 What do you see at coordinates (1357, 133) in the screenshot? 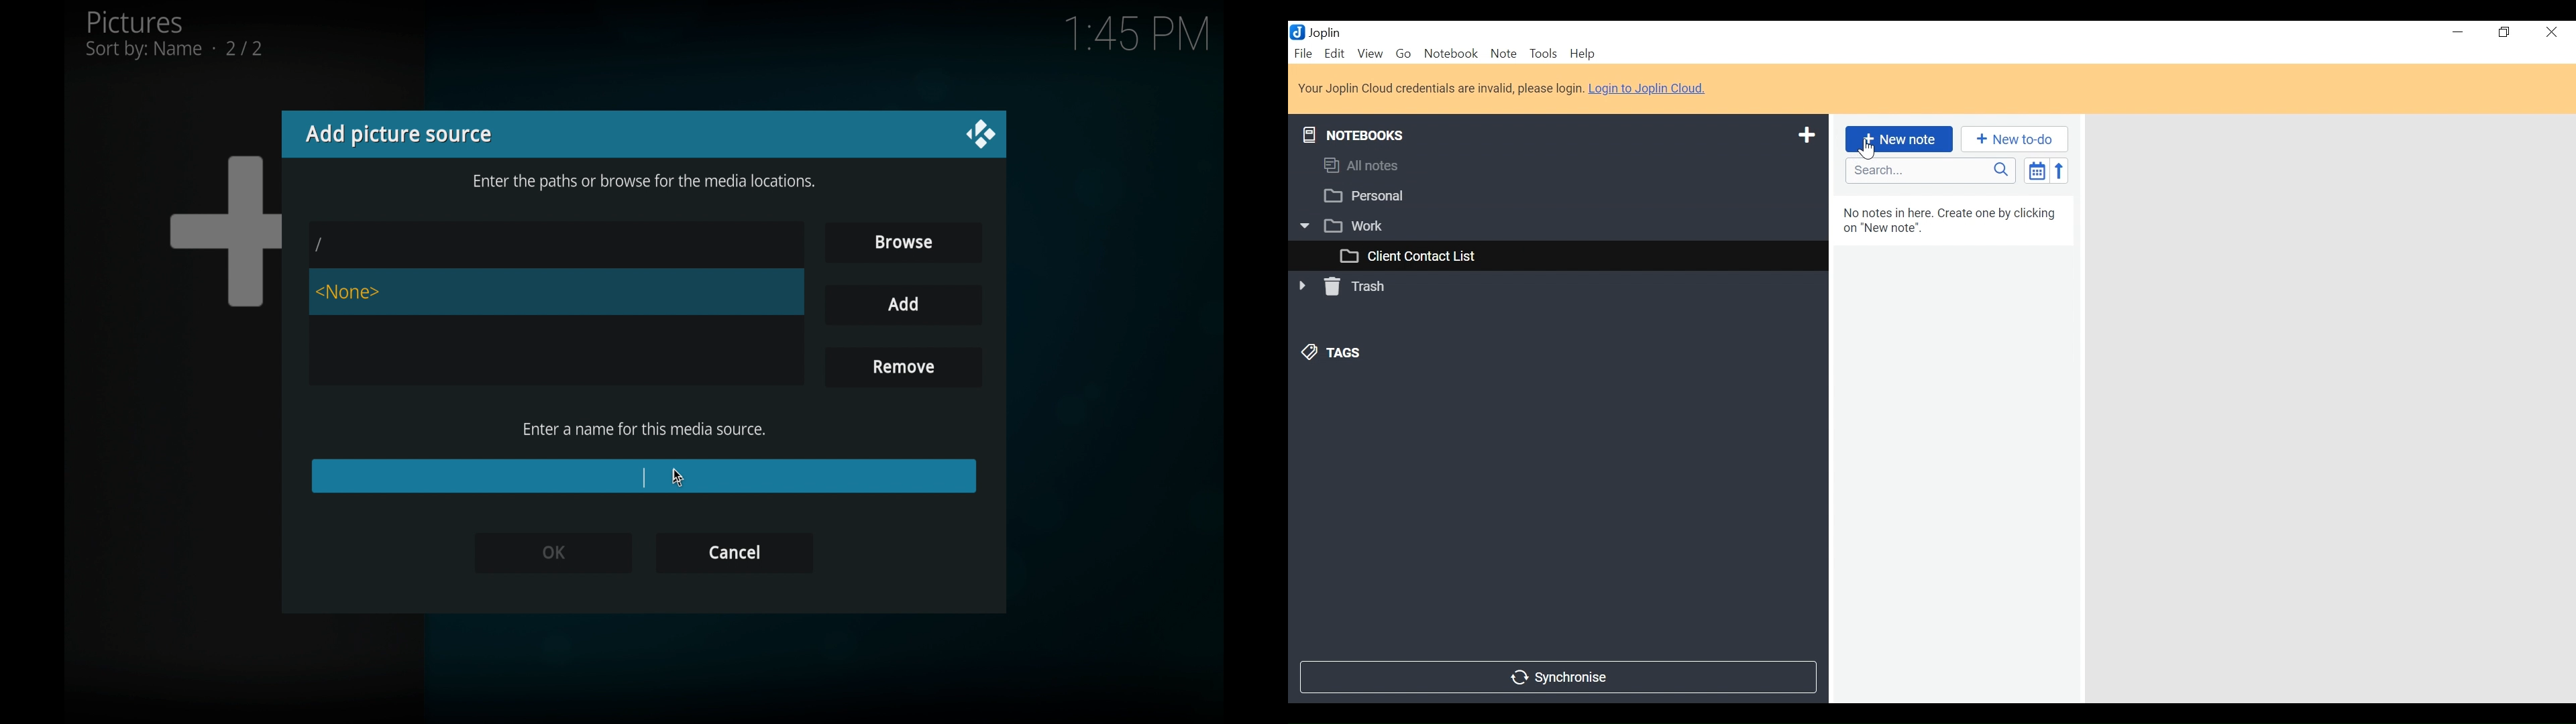
I see `Notebooks` at bounding box center [1357, 133].